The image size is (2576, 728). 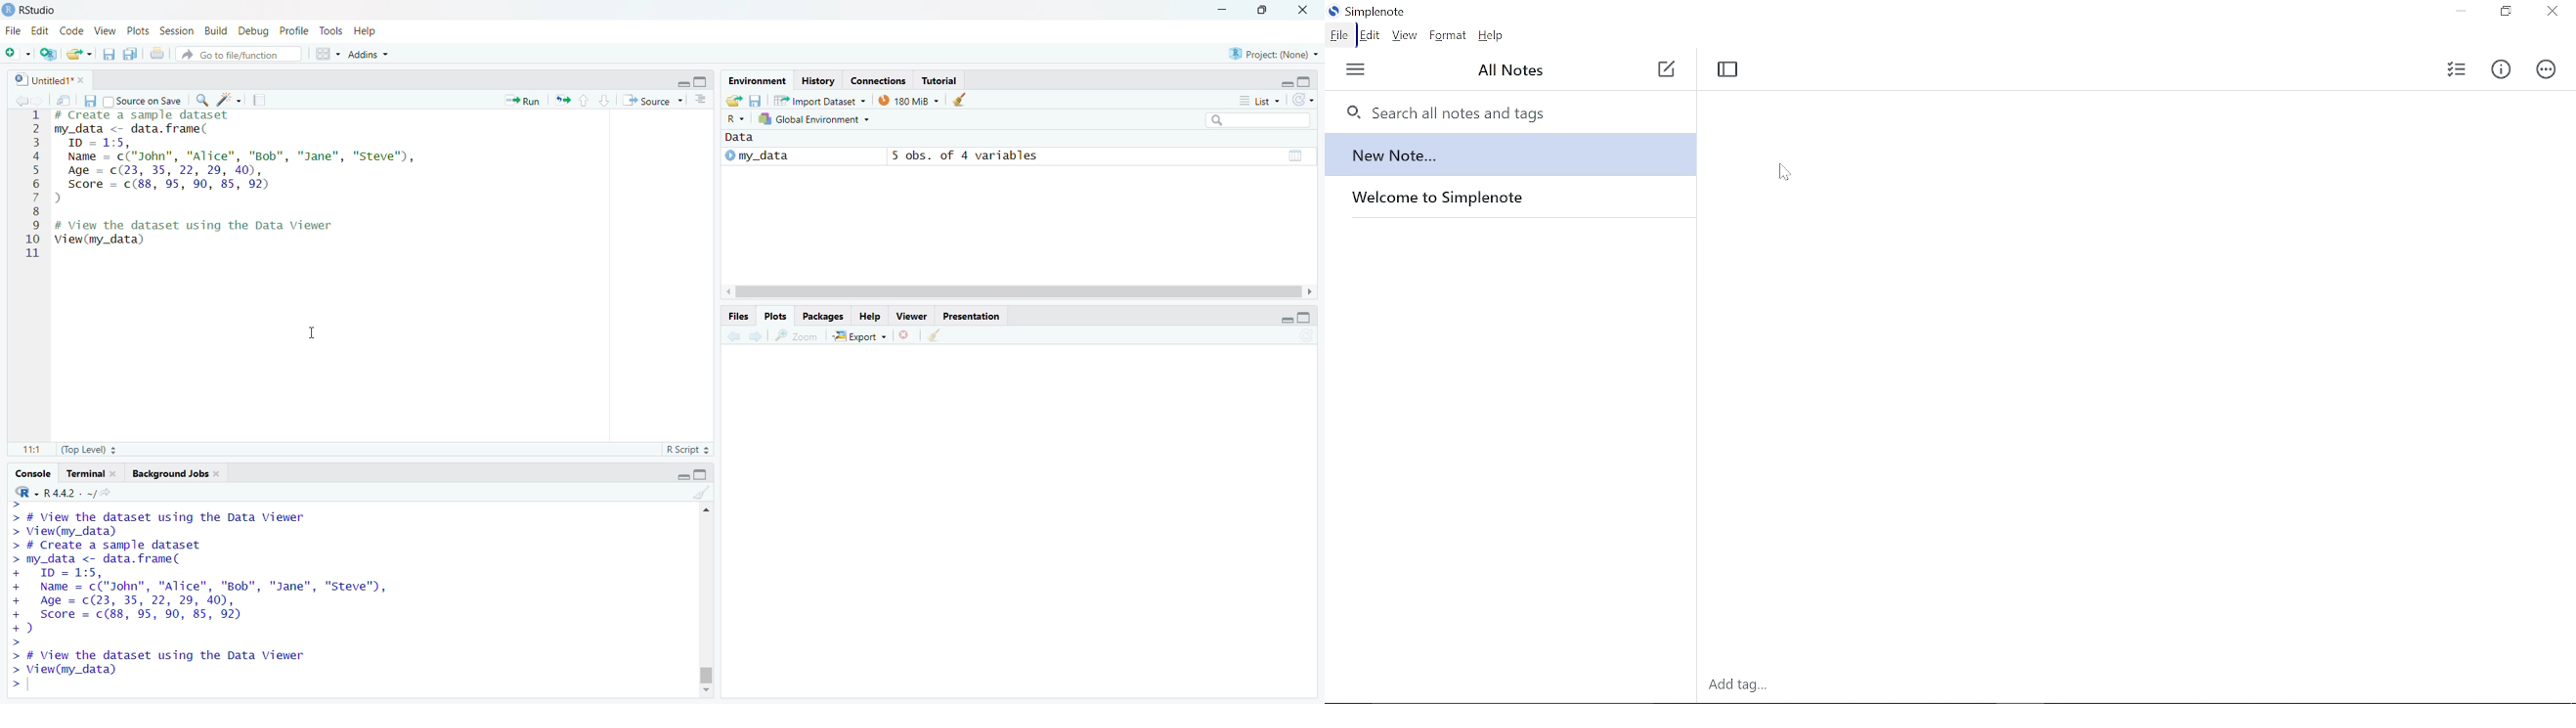 What do you see at coordinates (734, 119) in the screenshot?
I see `R` at bounding box center [734, 119].